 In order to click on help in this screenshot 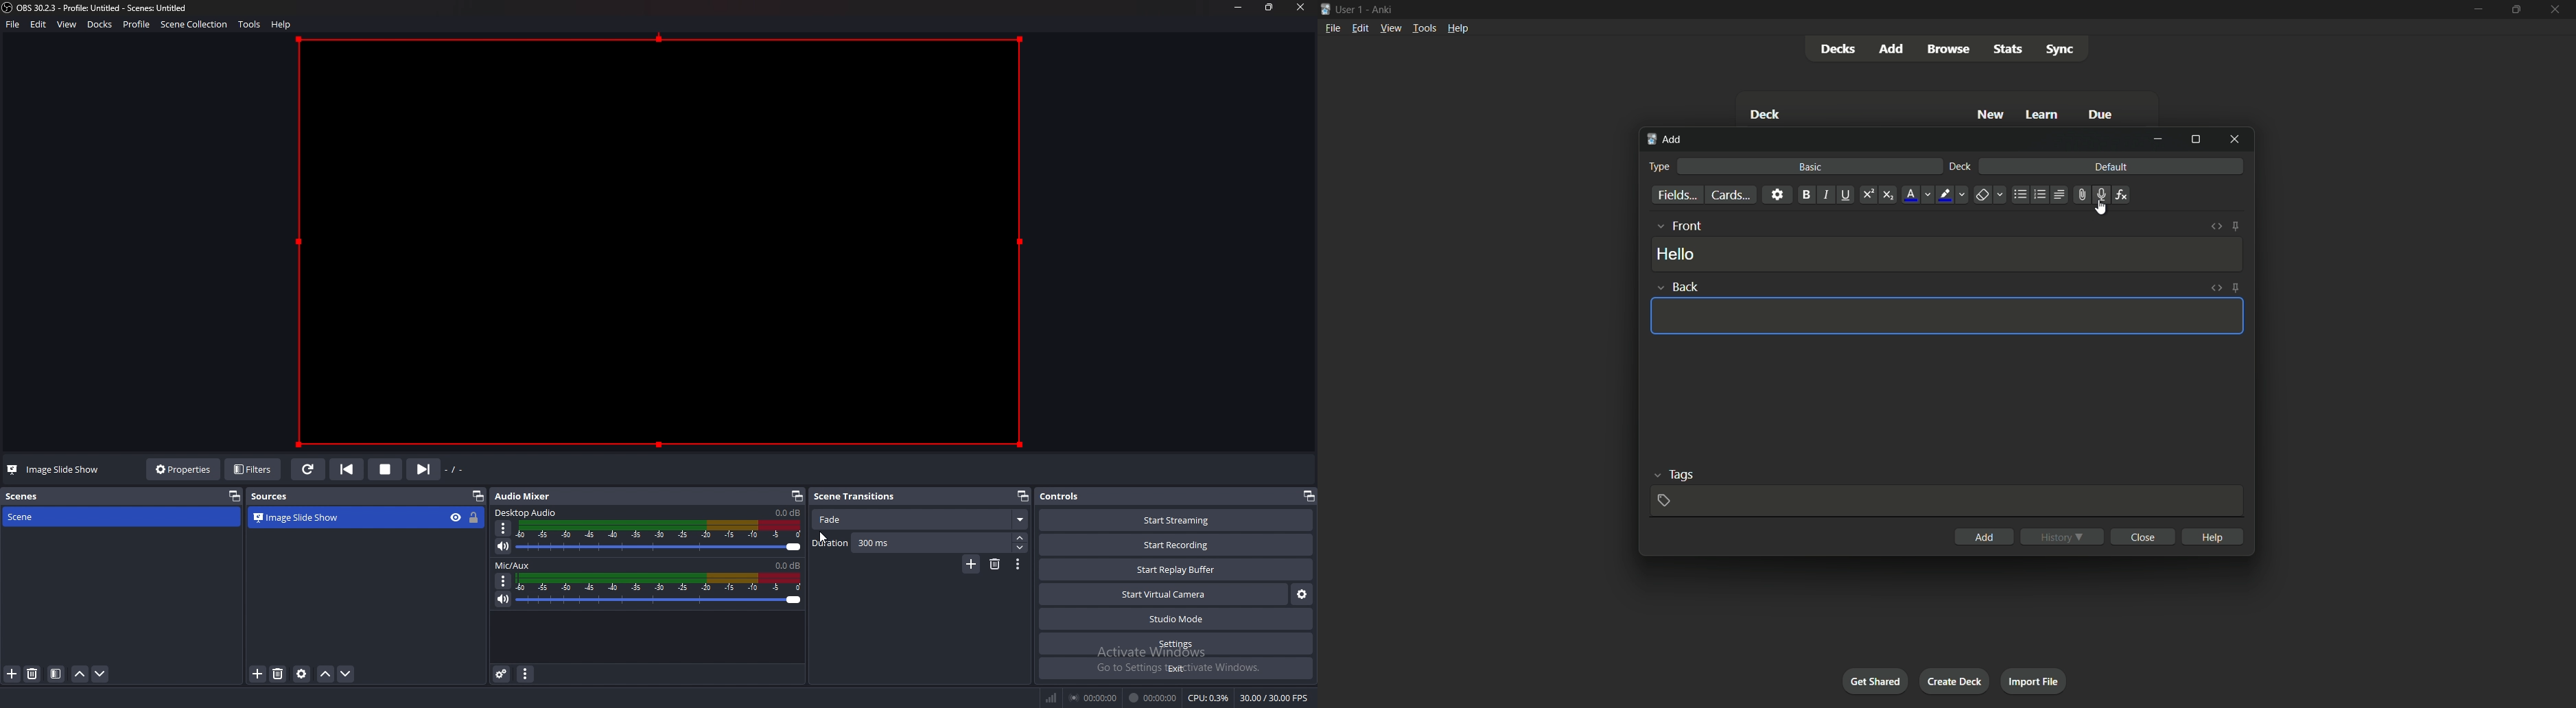, I will do `click(283, 24)`.